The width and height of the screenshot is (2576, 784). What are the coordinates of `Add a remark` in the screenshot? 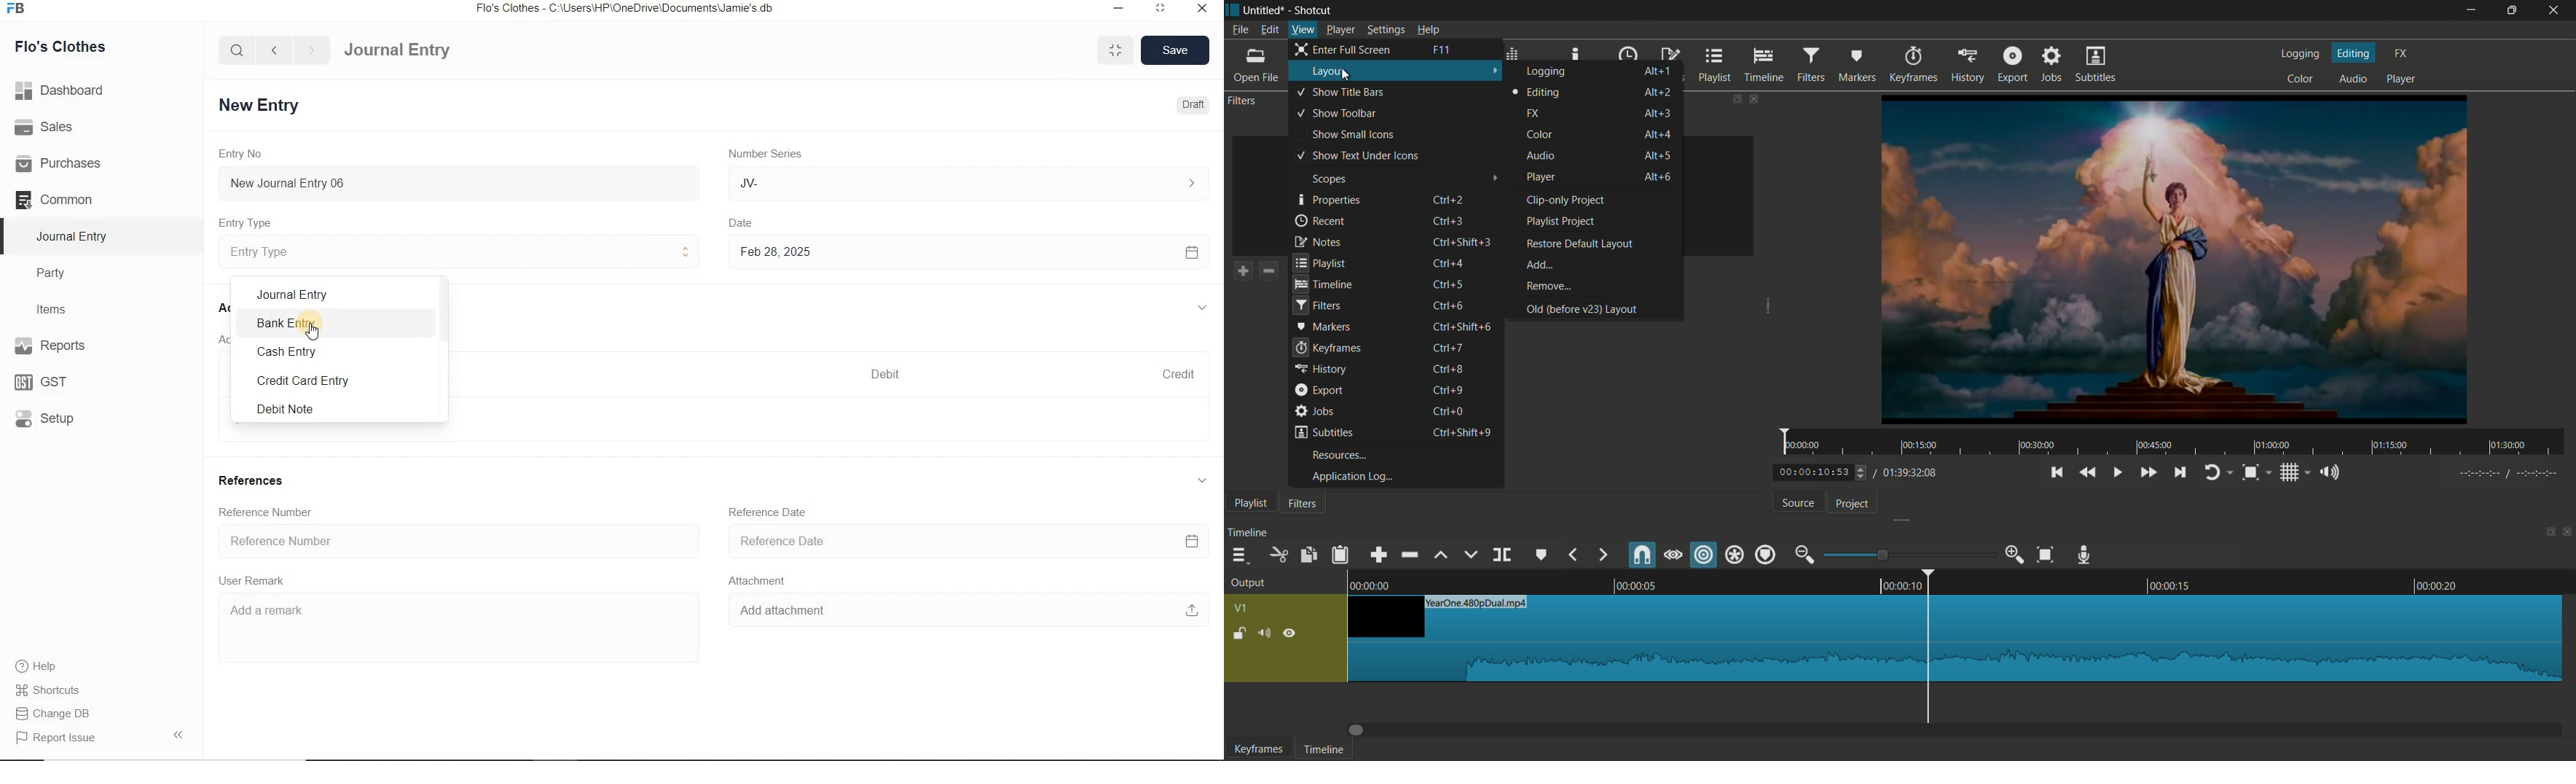 It's located at (445, 615).